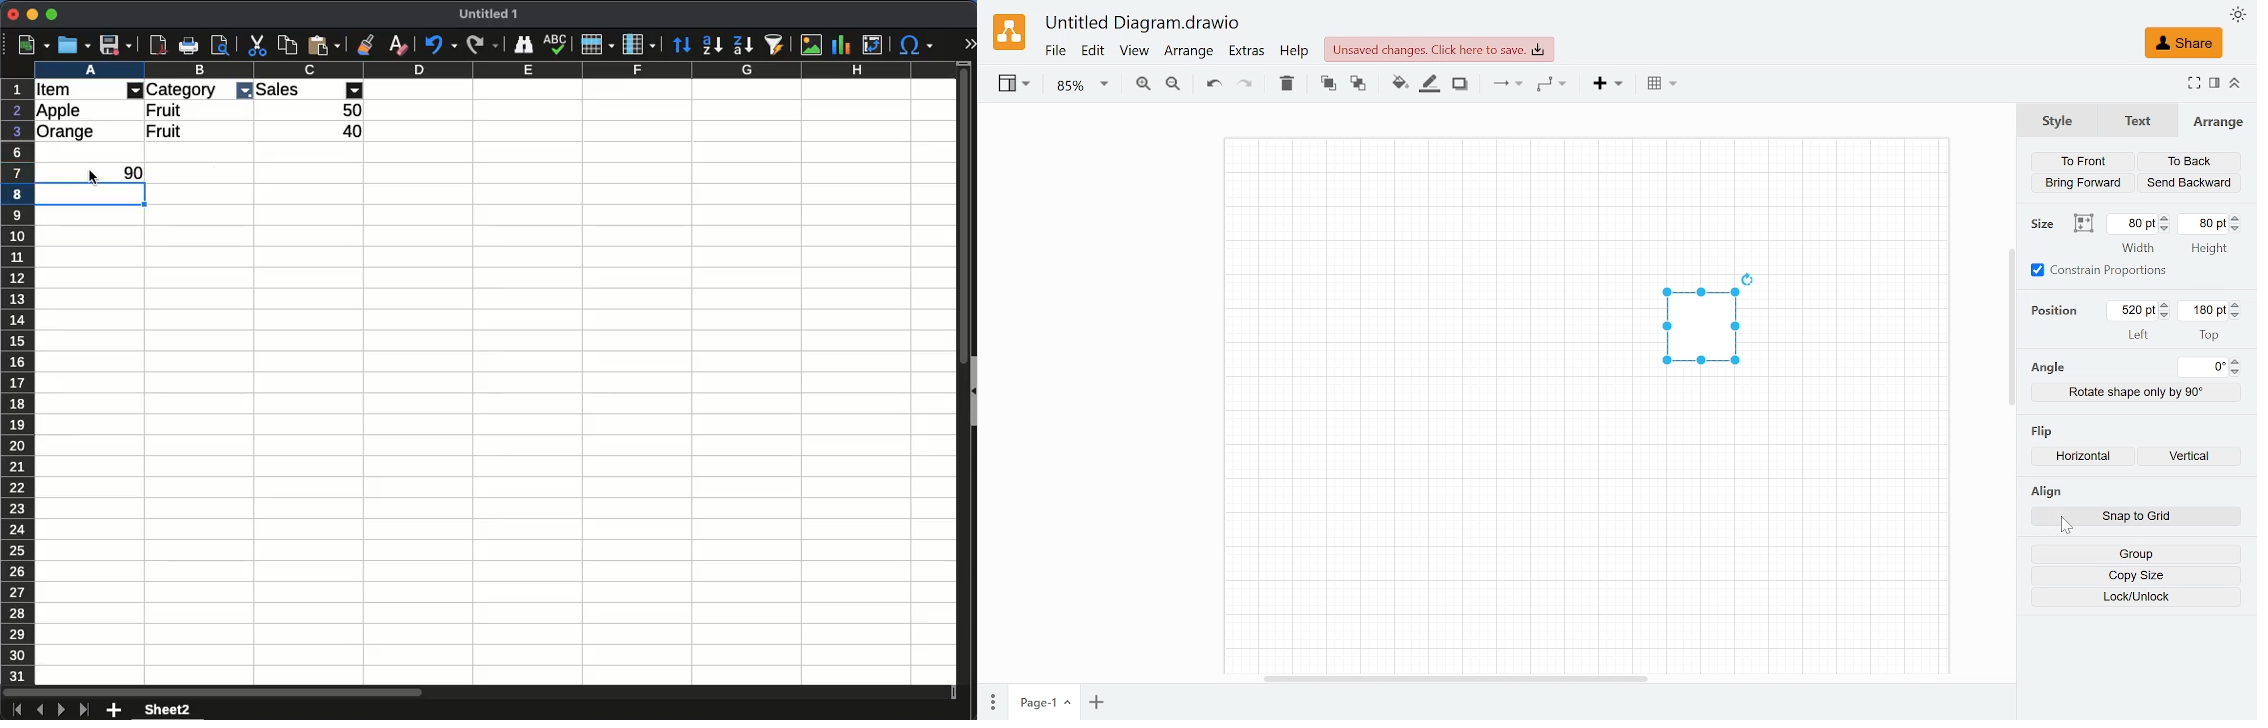  I want to click on Current angle(0%), so click(2204, 367).